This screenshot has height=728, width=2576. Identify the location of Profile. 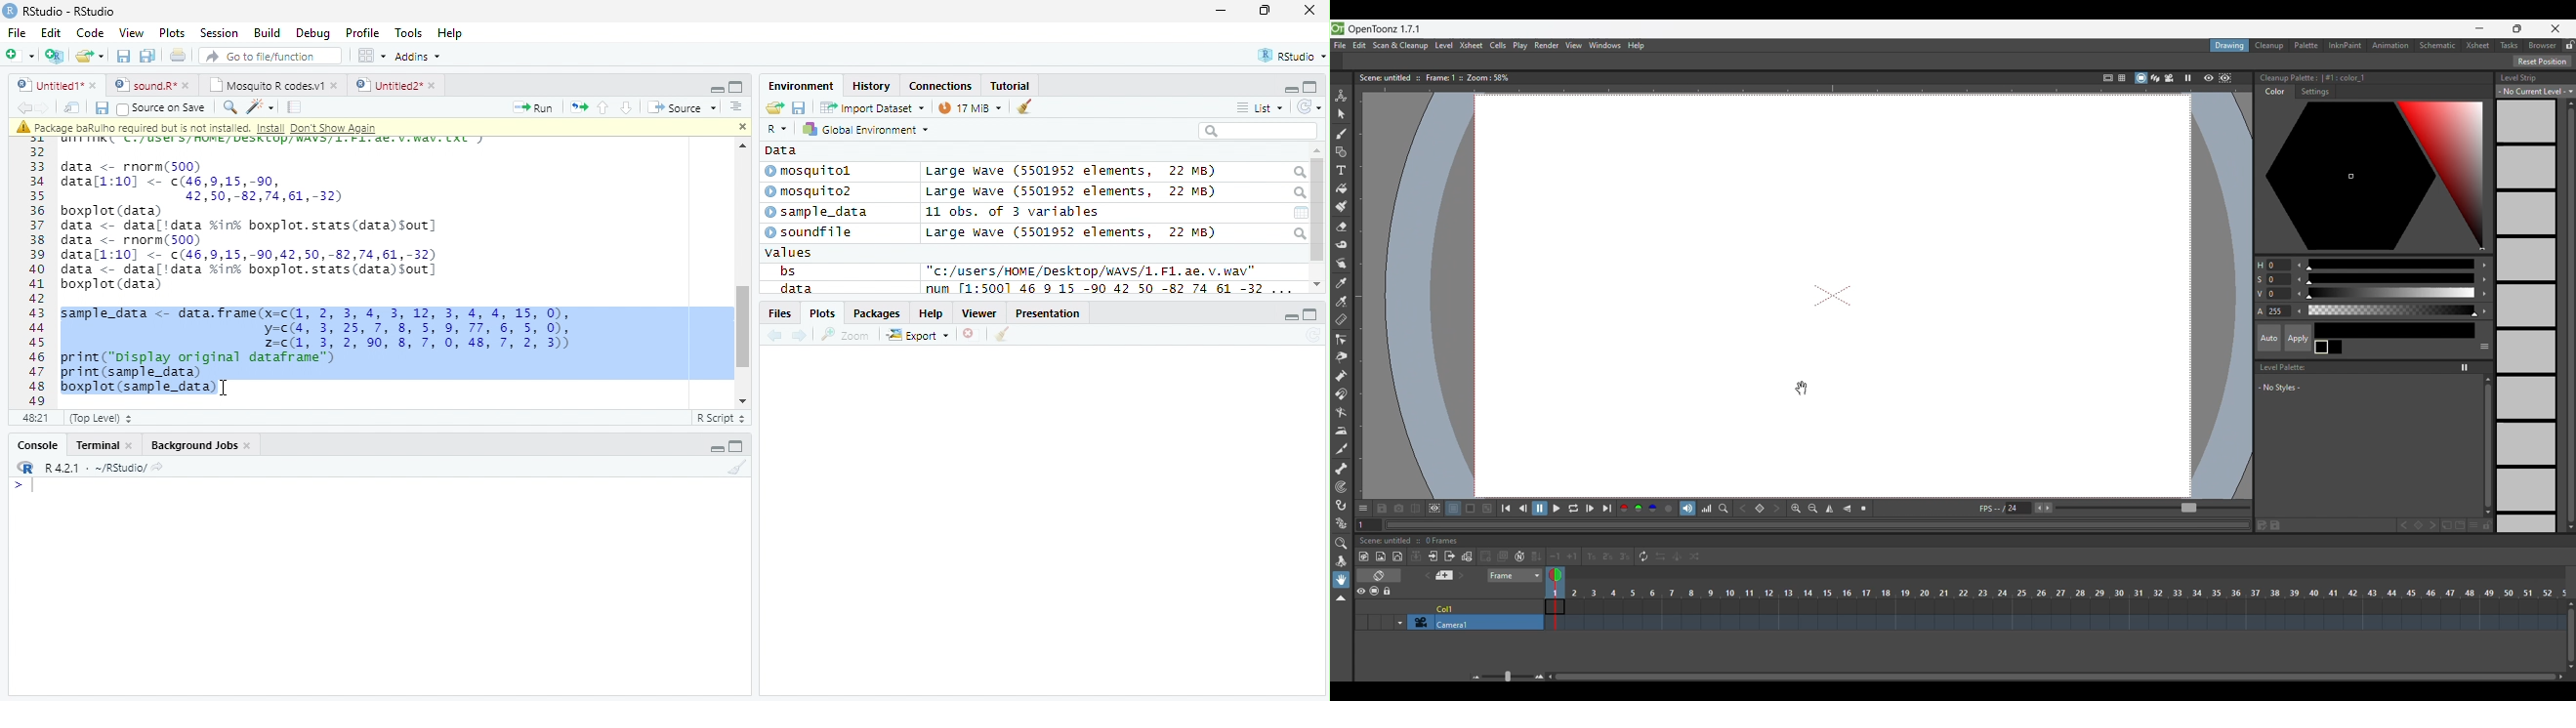
(362, 32).